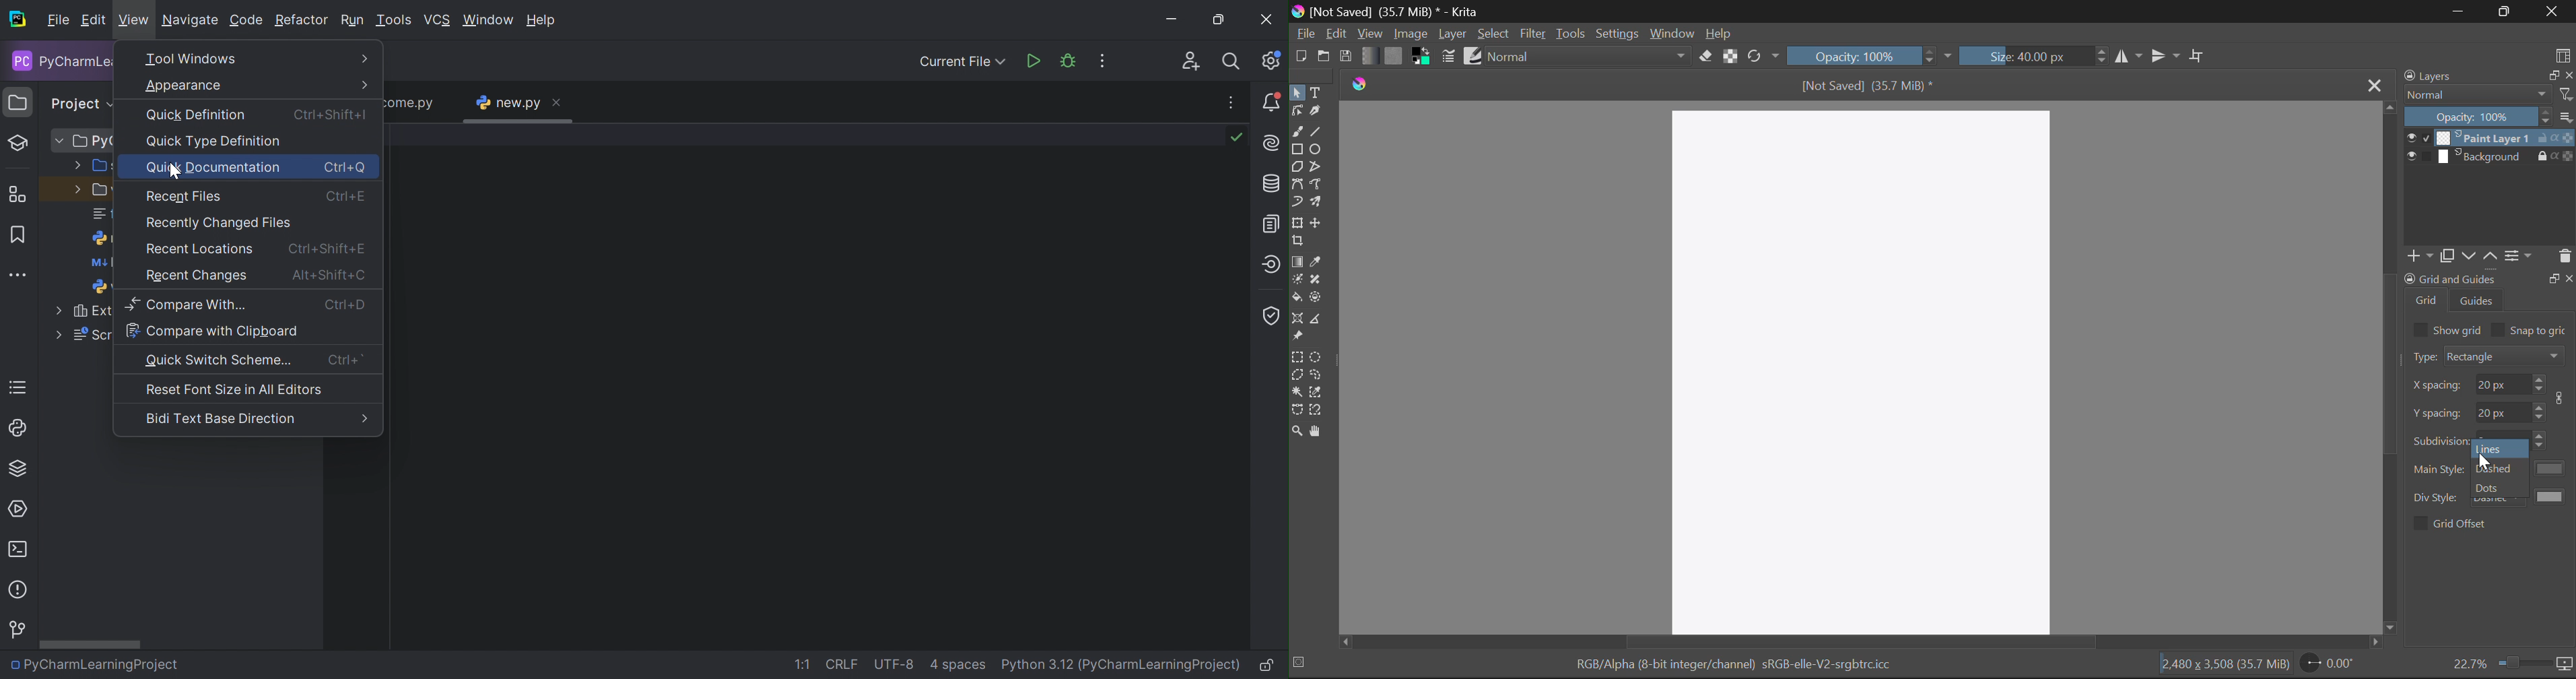 This screenshot has width=2576, height=700. I want to click on Code With Me, so click(1190, 61).